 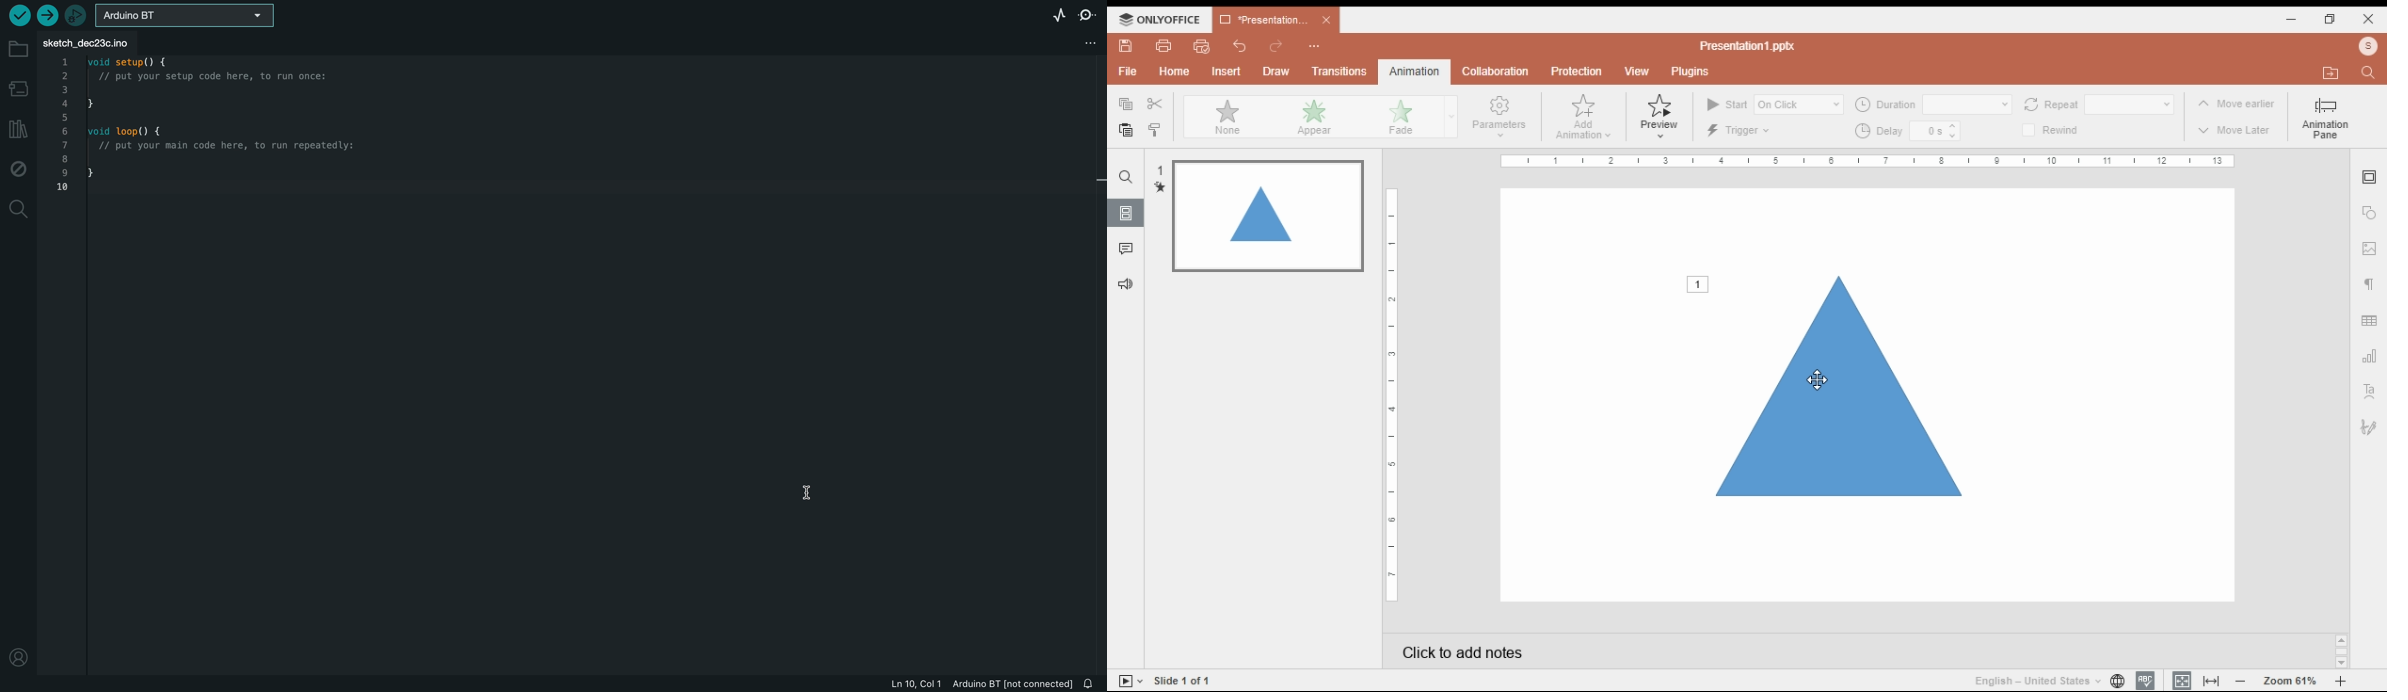 What do you see at coordinates (2293, 680) in the screenshot?
I see `zoom in/zoom out` at bounding box center [2293, 680].